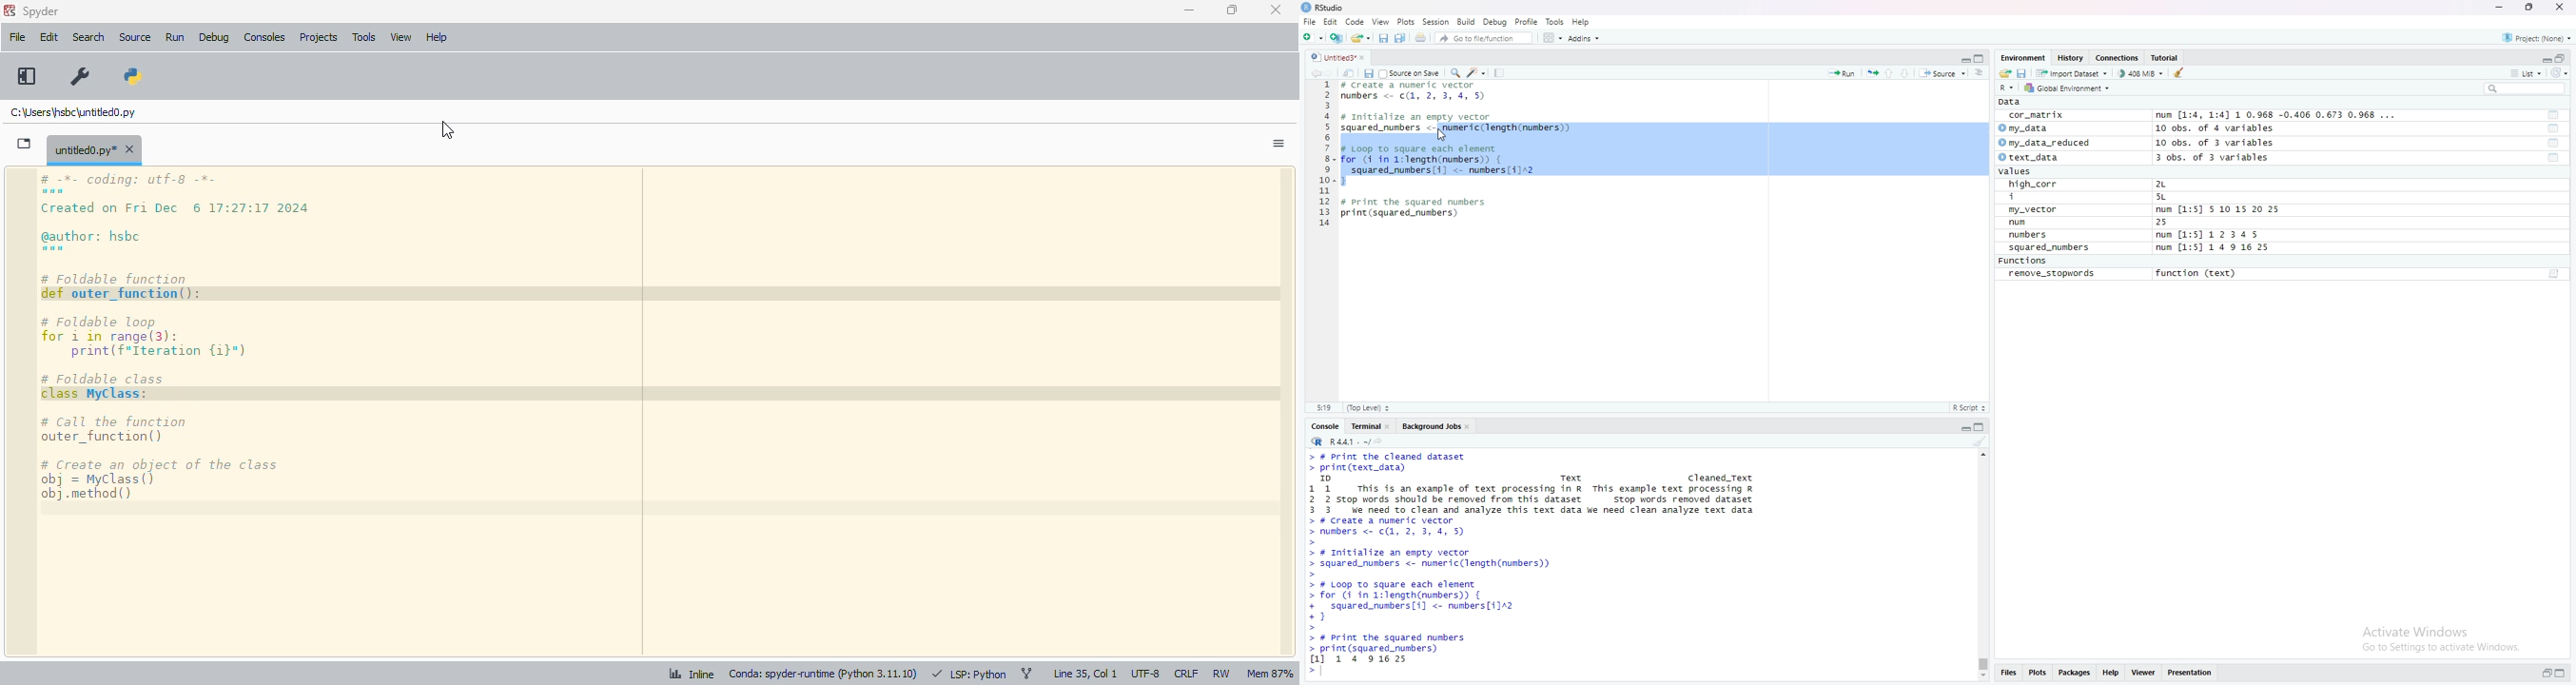 This screenshot has height=700, width=2576. Describe the element at coordinates (49, 36) in the screenshot. I see `edit` at that location.